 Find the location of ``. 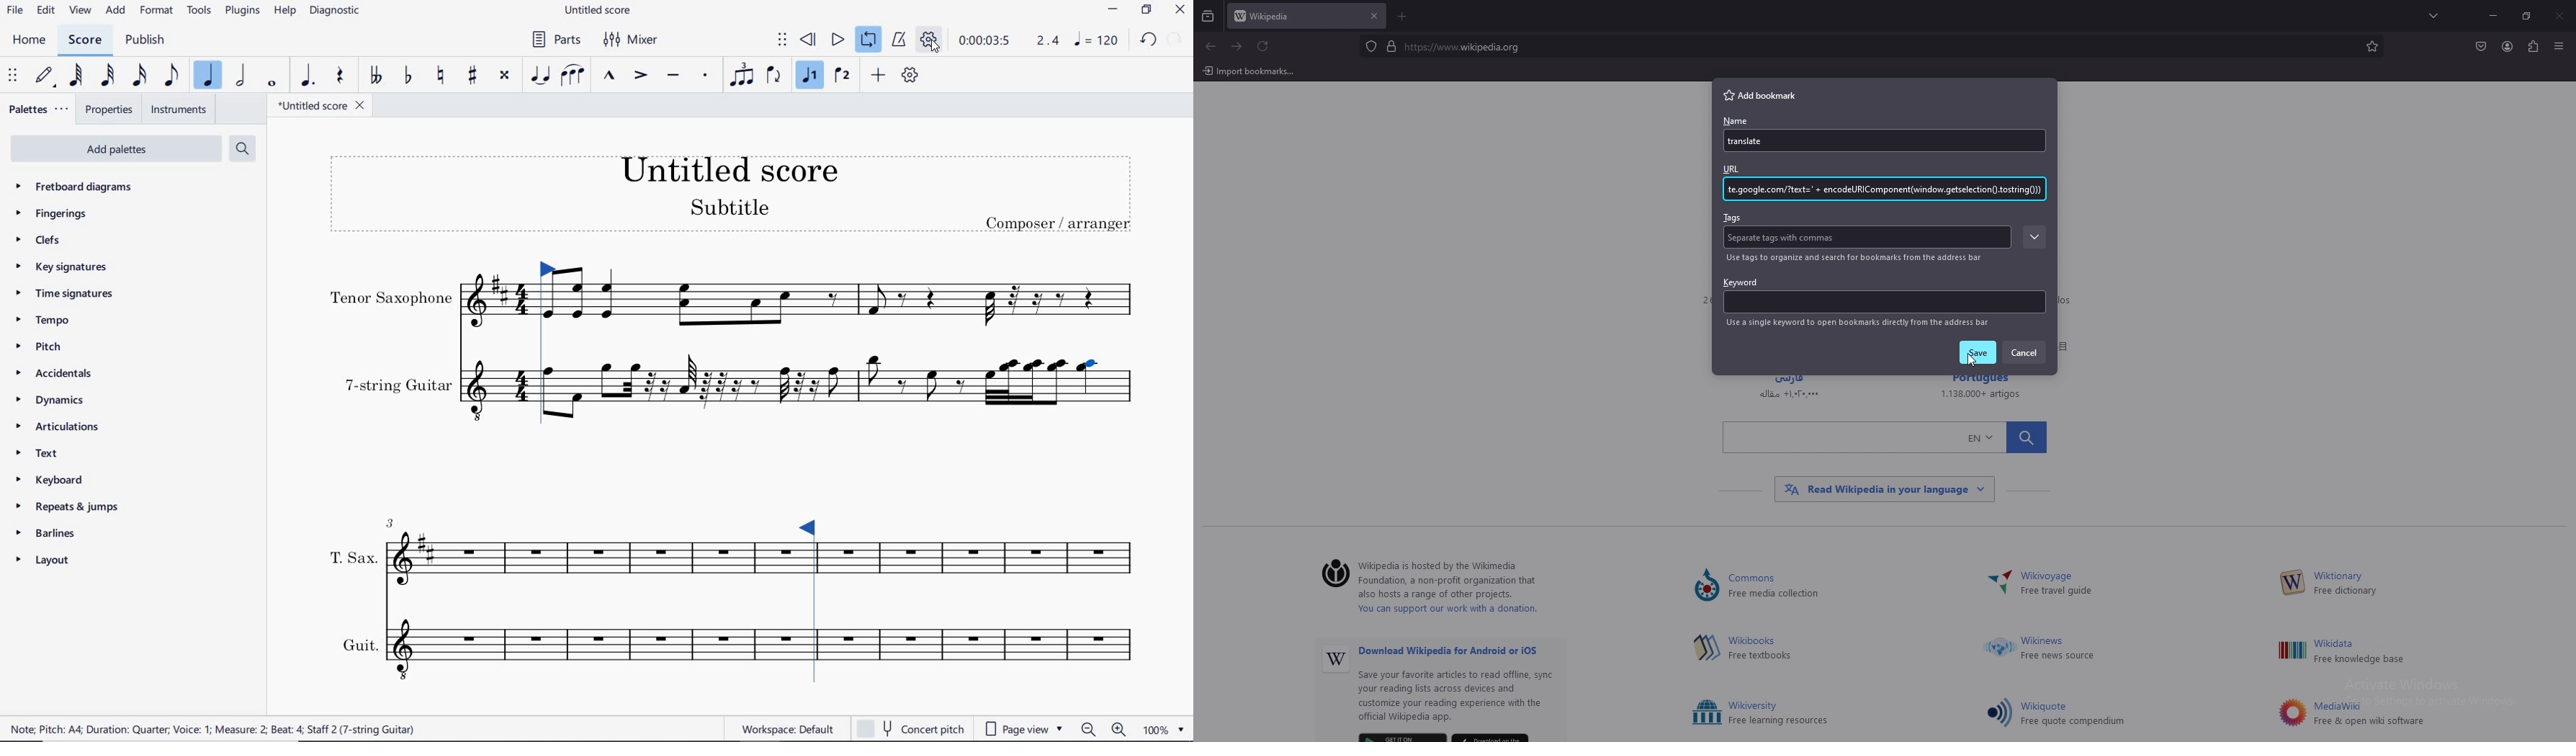

 is located at coordinates (2371, 714).